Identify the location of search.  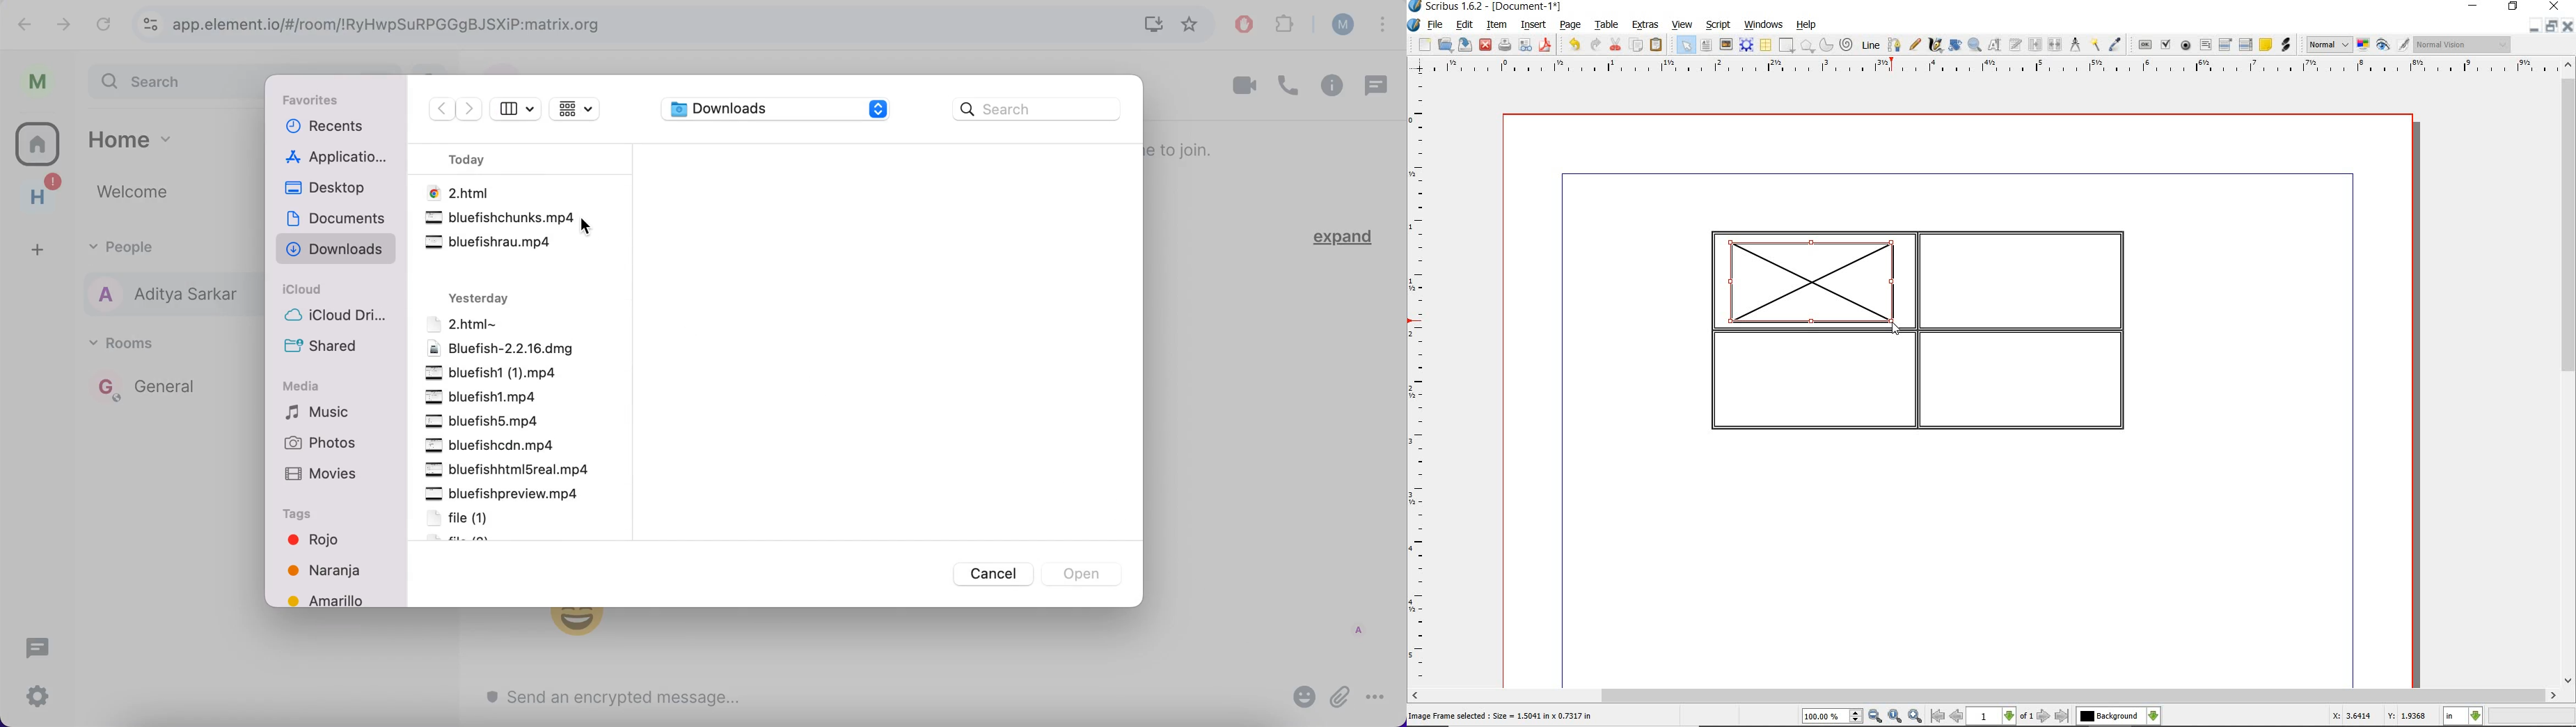
(1041, 109).